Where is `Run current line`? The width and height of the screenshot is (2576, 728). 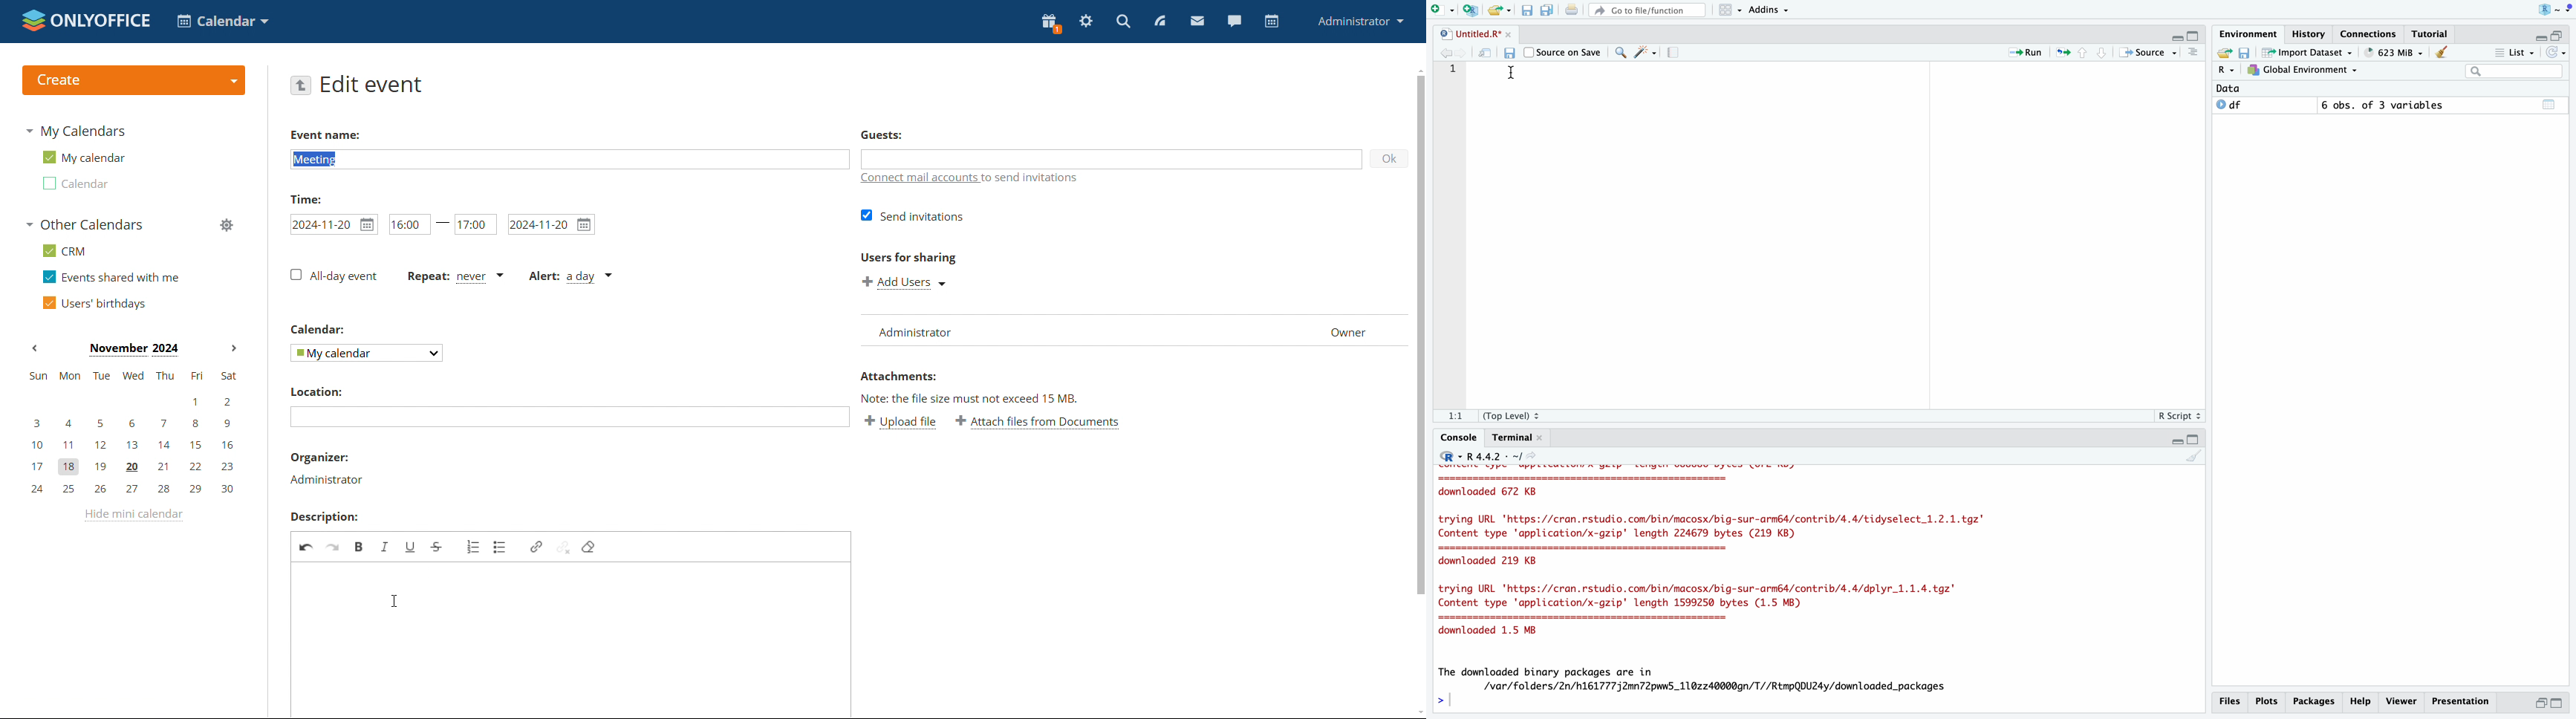
Run current line is located at coordinates (2024, 53).